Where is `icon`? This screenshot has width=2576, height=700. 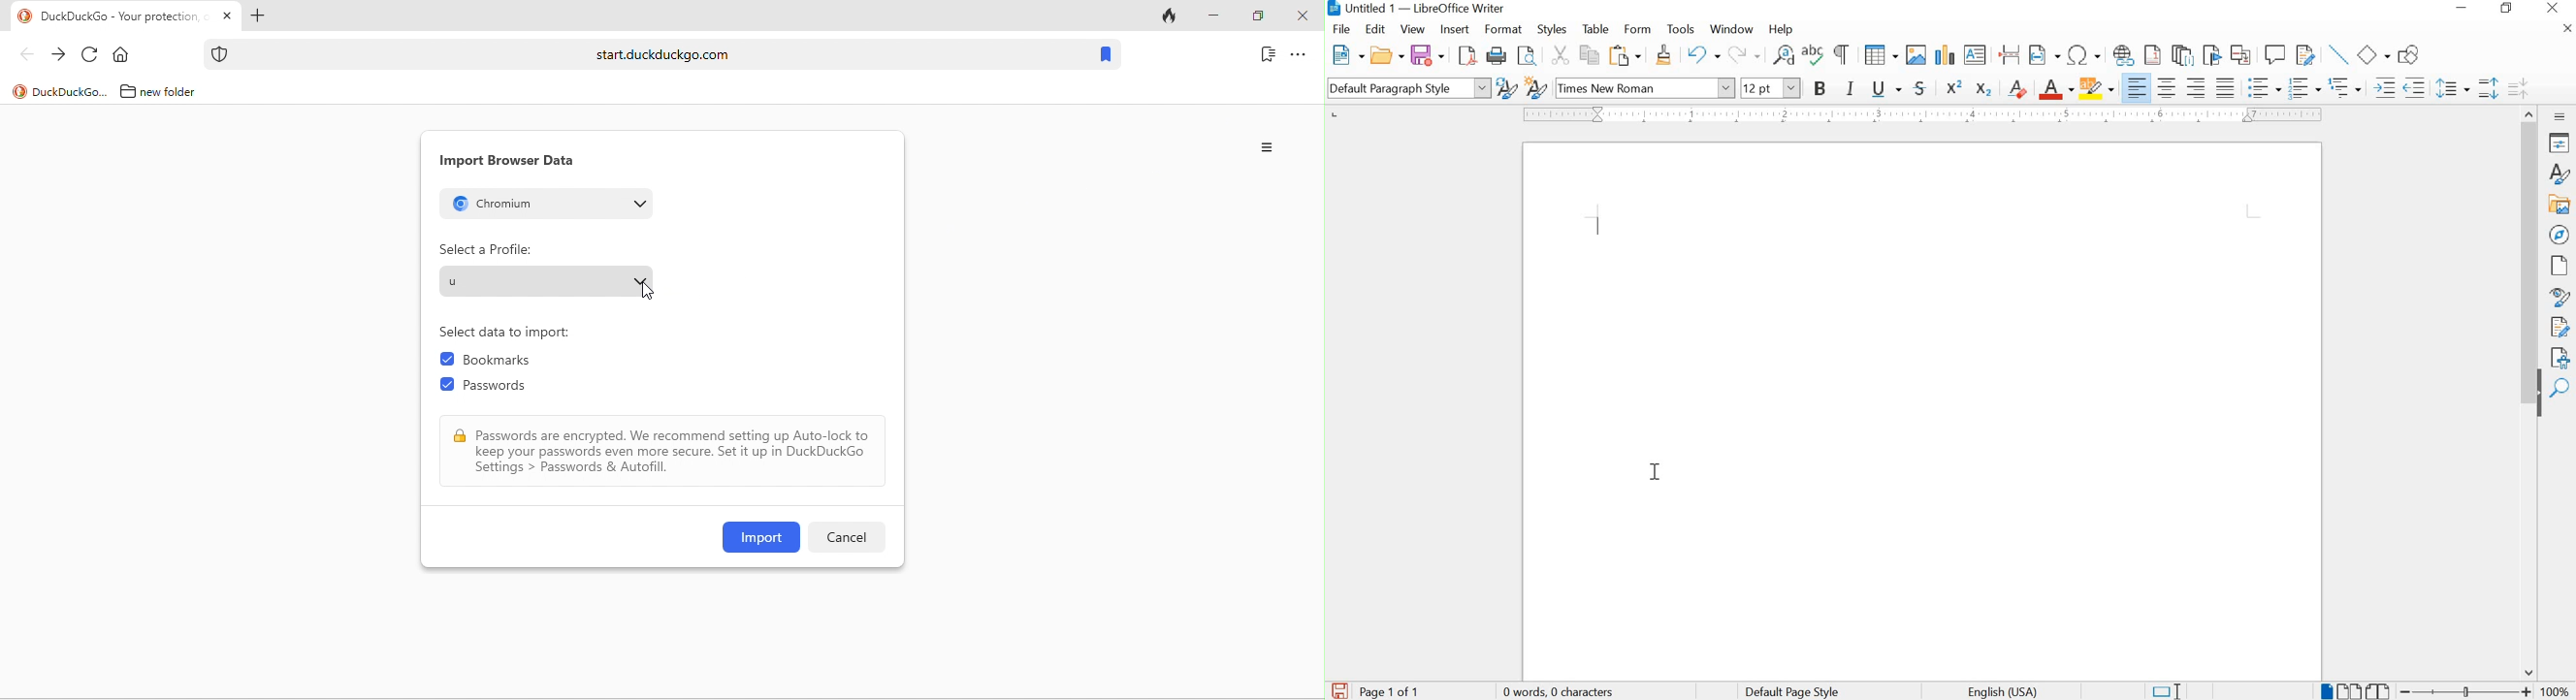 icon is located at coordinates (19, 92).